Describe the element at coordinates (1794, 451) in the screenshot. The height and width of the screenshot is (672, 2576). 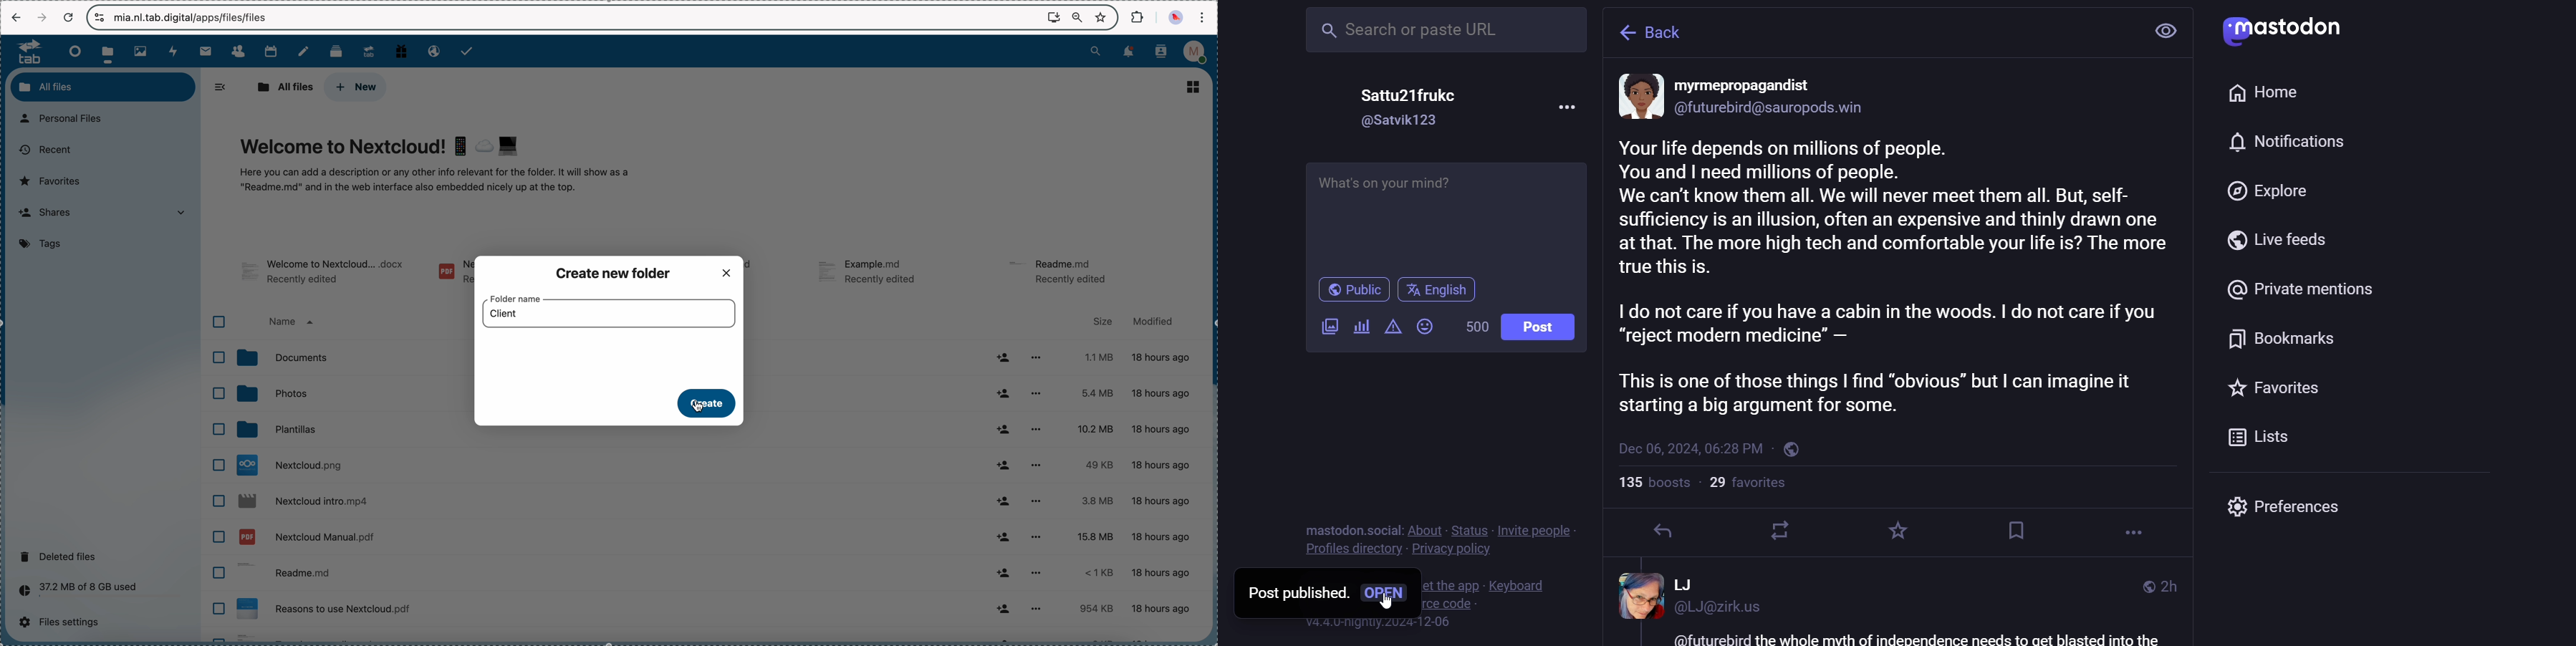
I see `public` at that location.